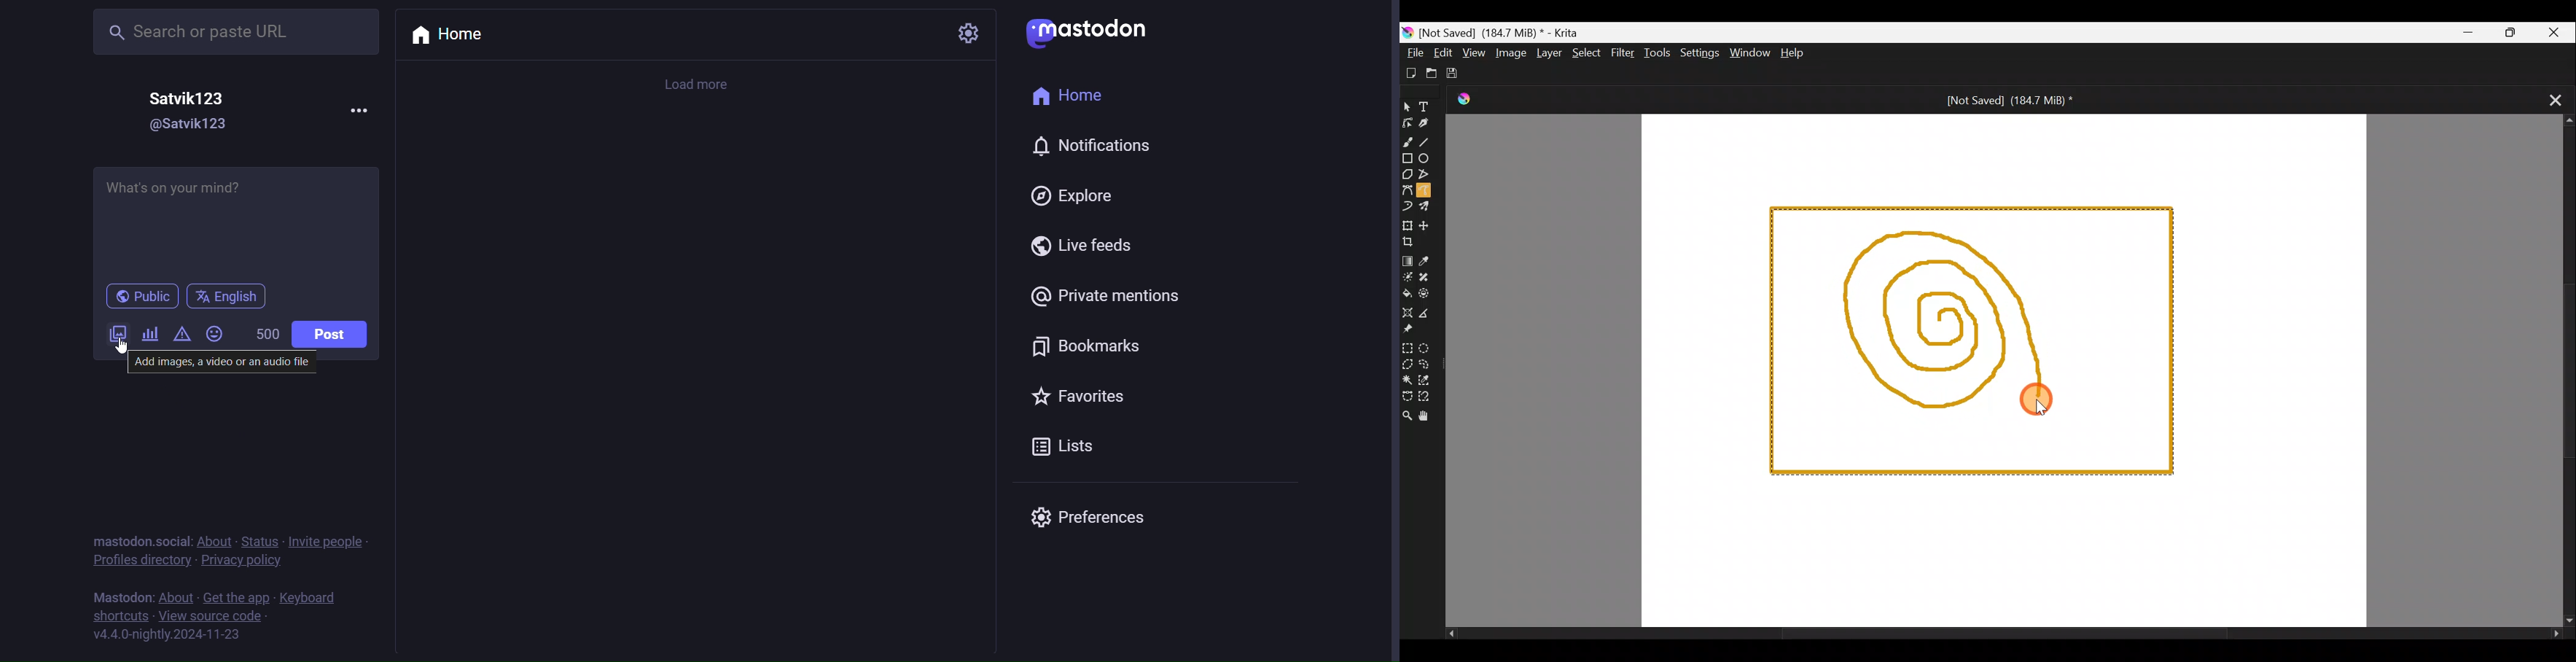 Image resolution: width=2576 pixels, height=672 pixels. I want to click on Select shapes, so click(1408, 105).